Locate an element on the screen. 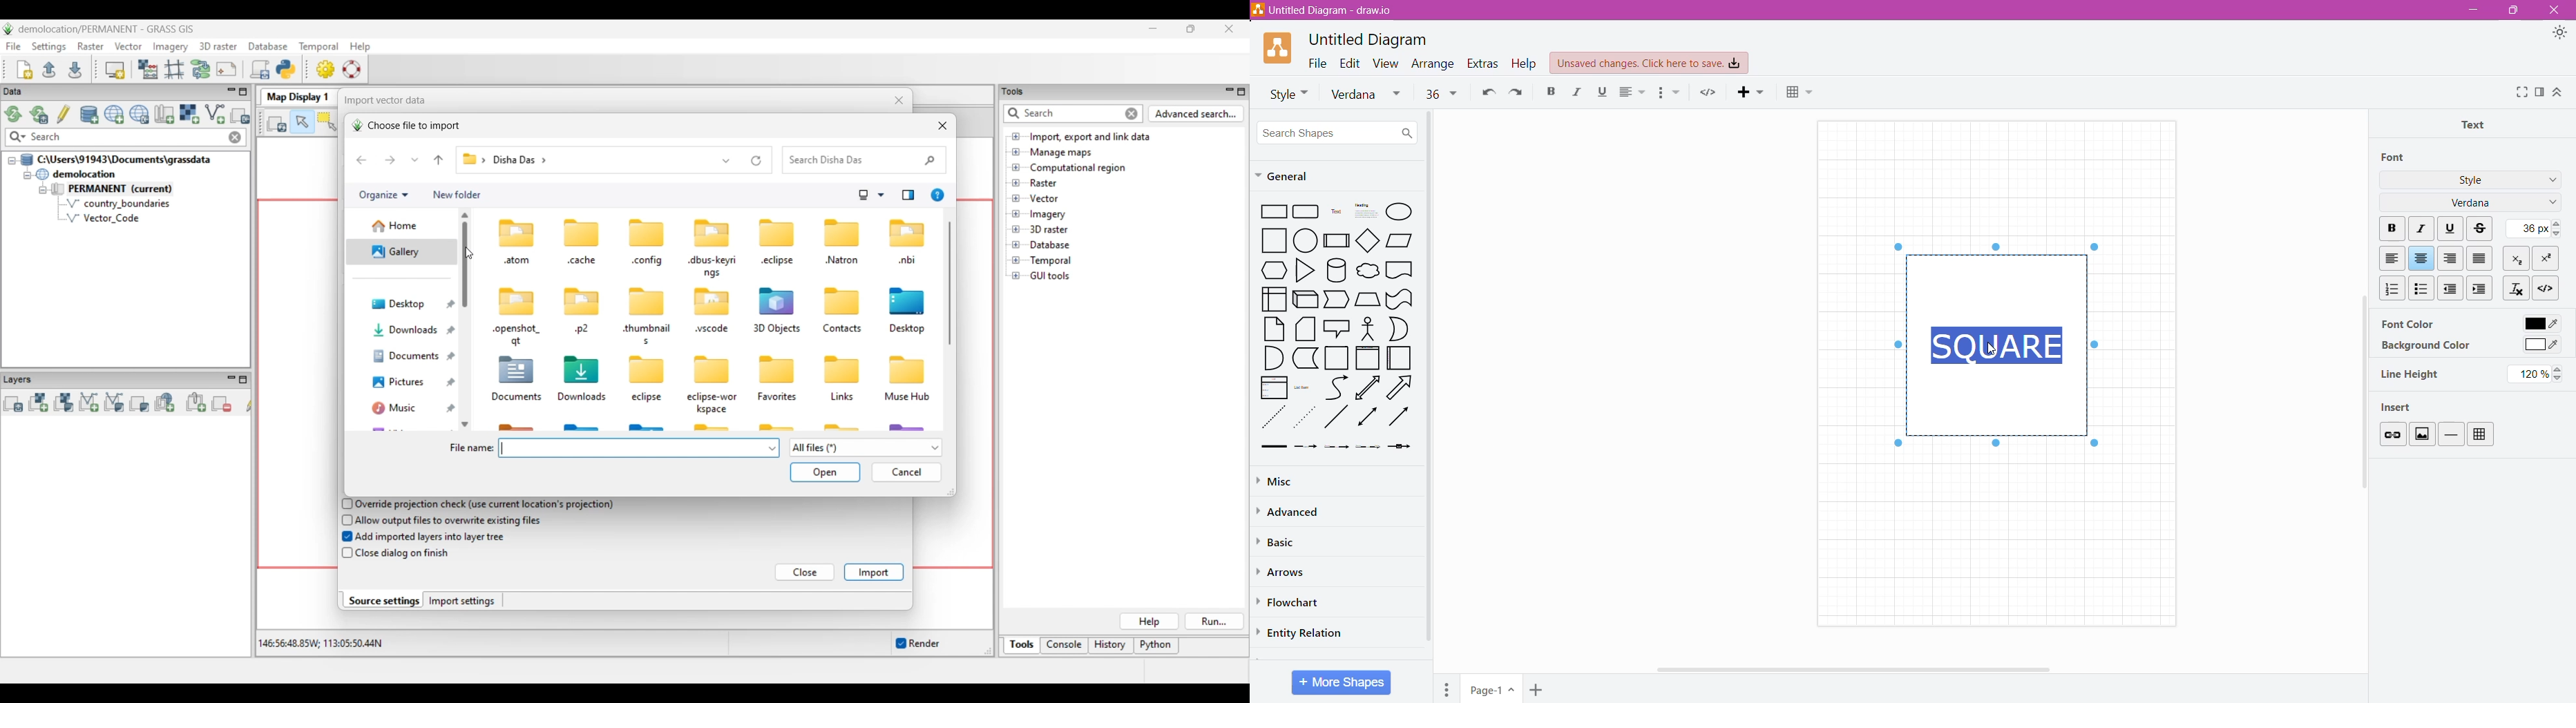 This screenshot has width=2576, height=728. Curved Line is located at coordinates (1336, 388).